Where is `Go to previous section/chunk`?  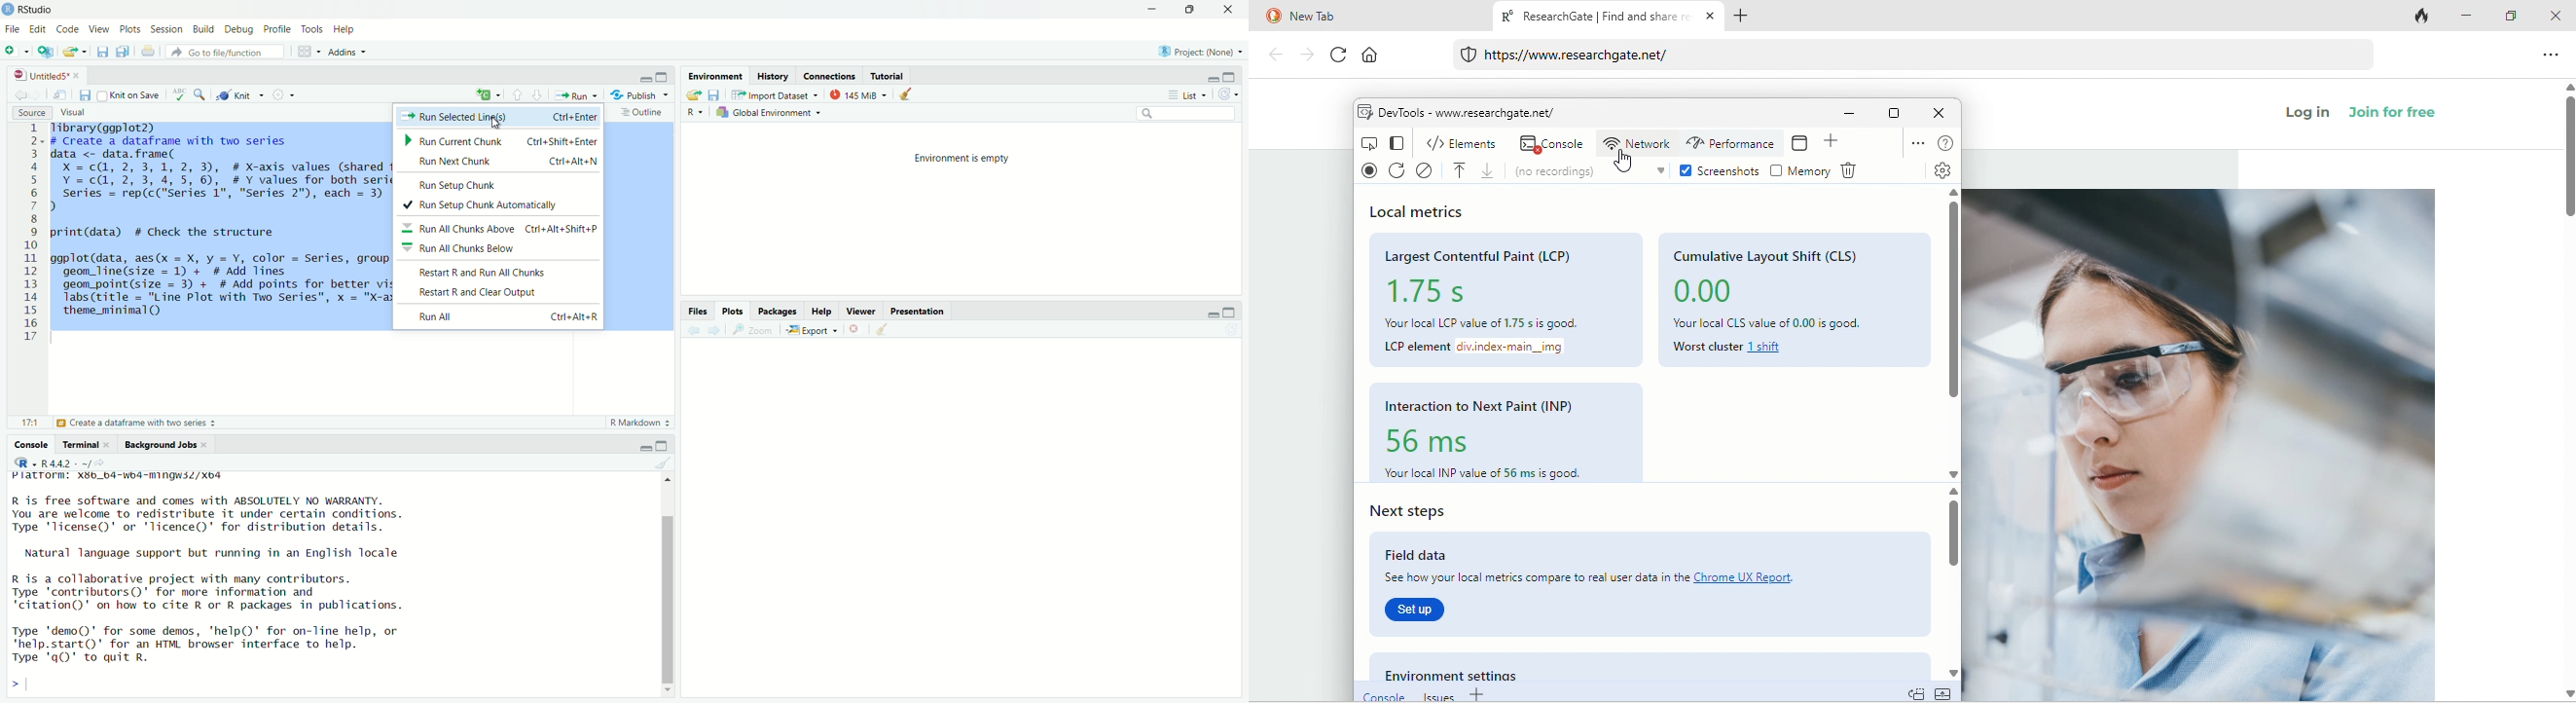
Go to previous section/chunk is located at coordinates (518, 95).